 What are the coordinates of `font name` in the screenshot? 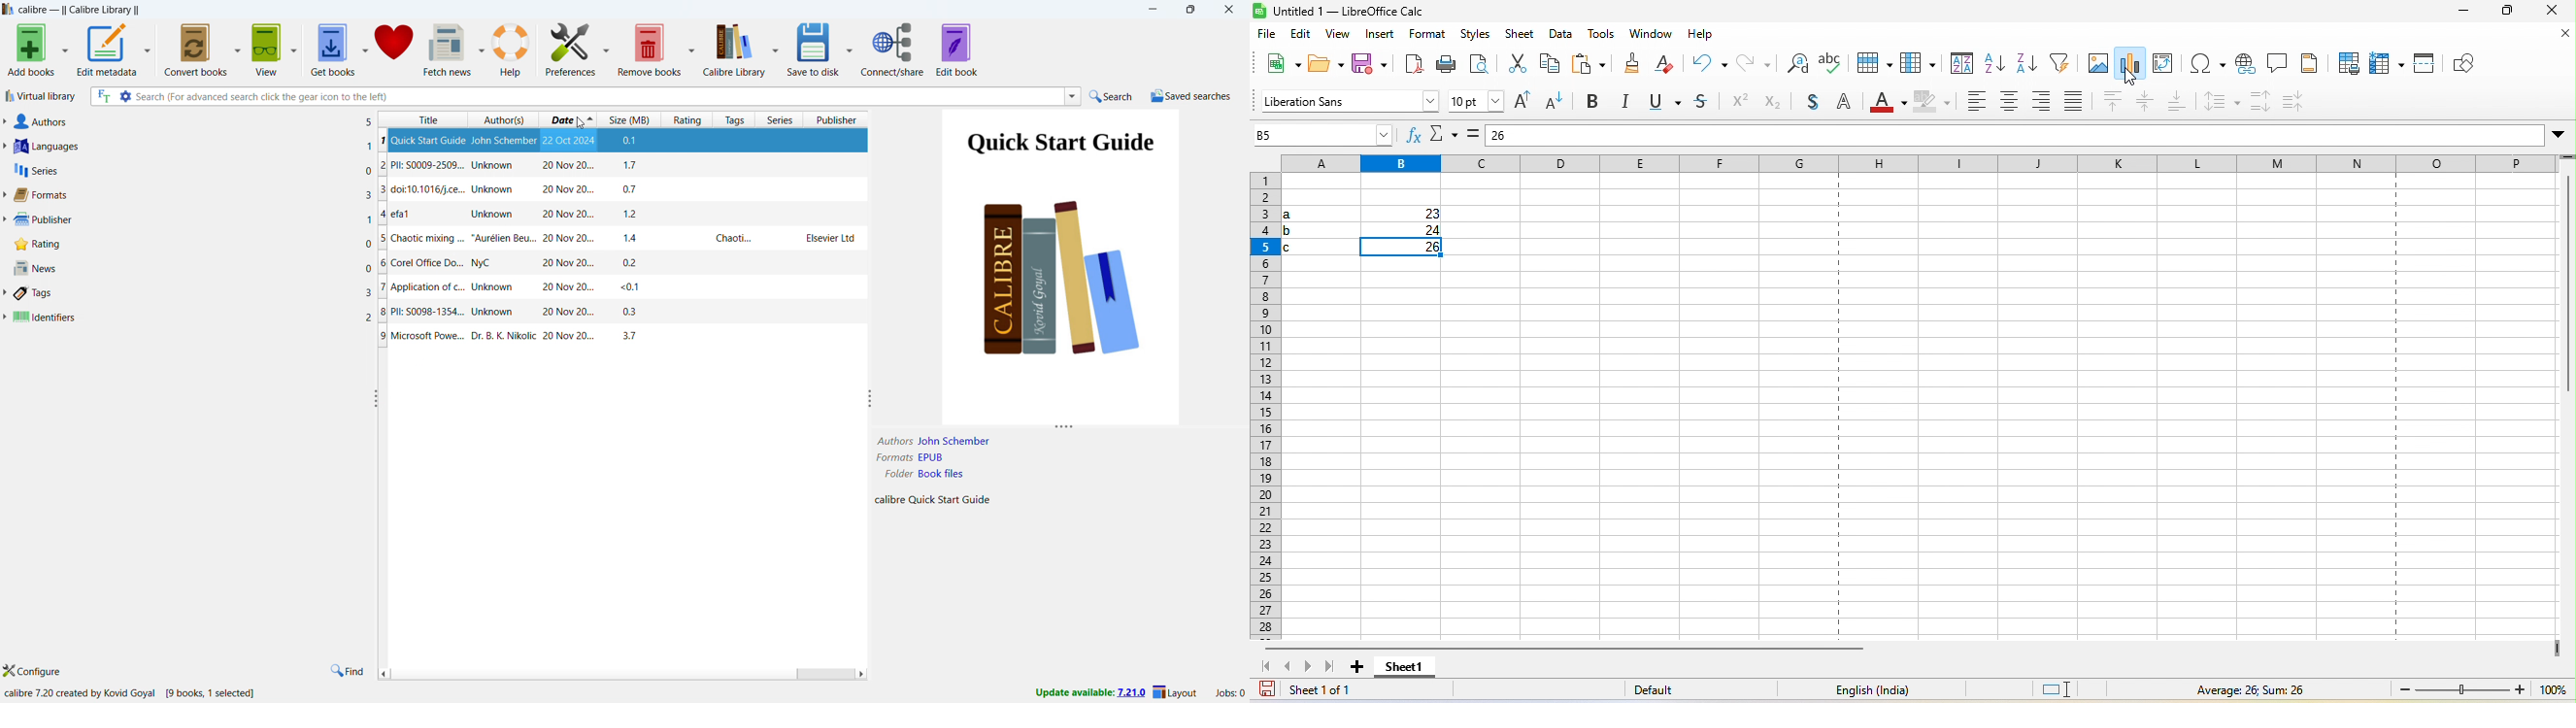 It's located at (1348, 100).